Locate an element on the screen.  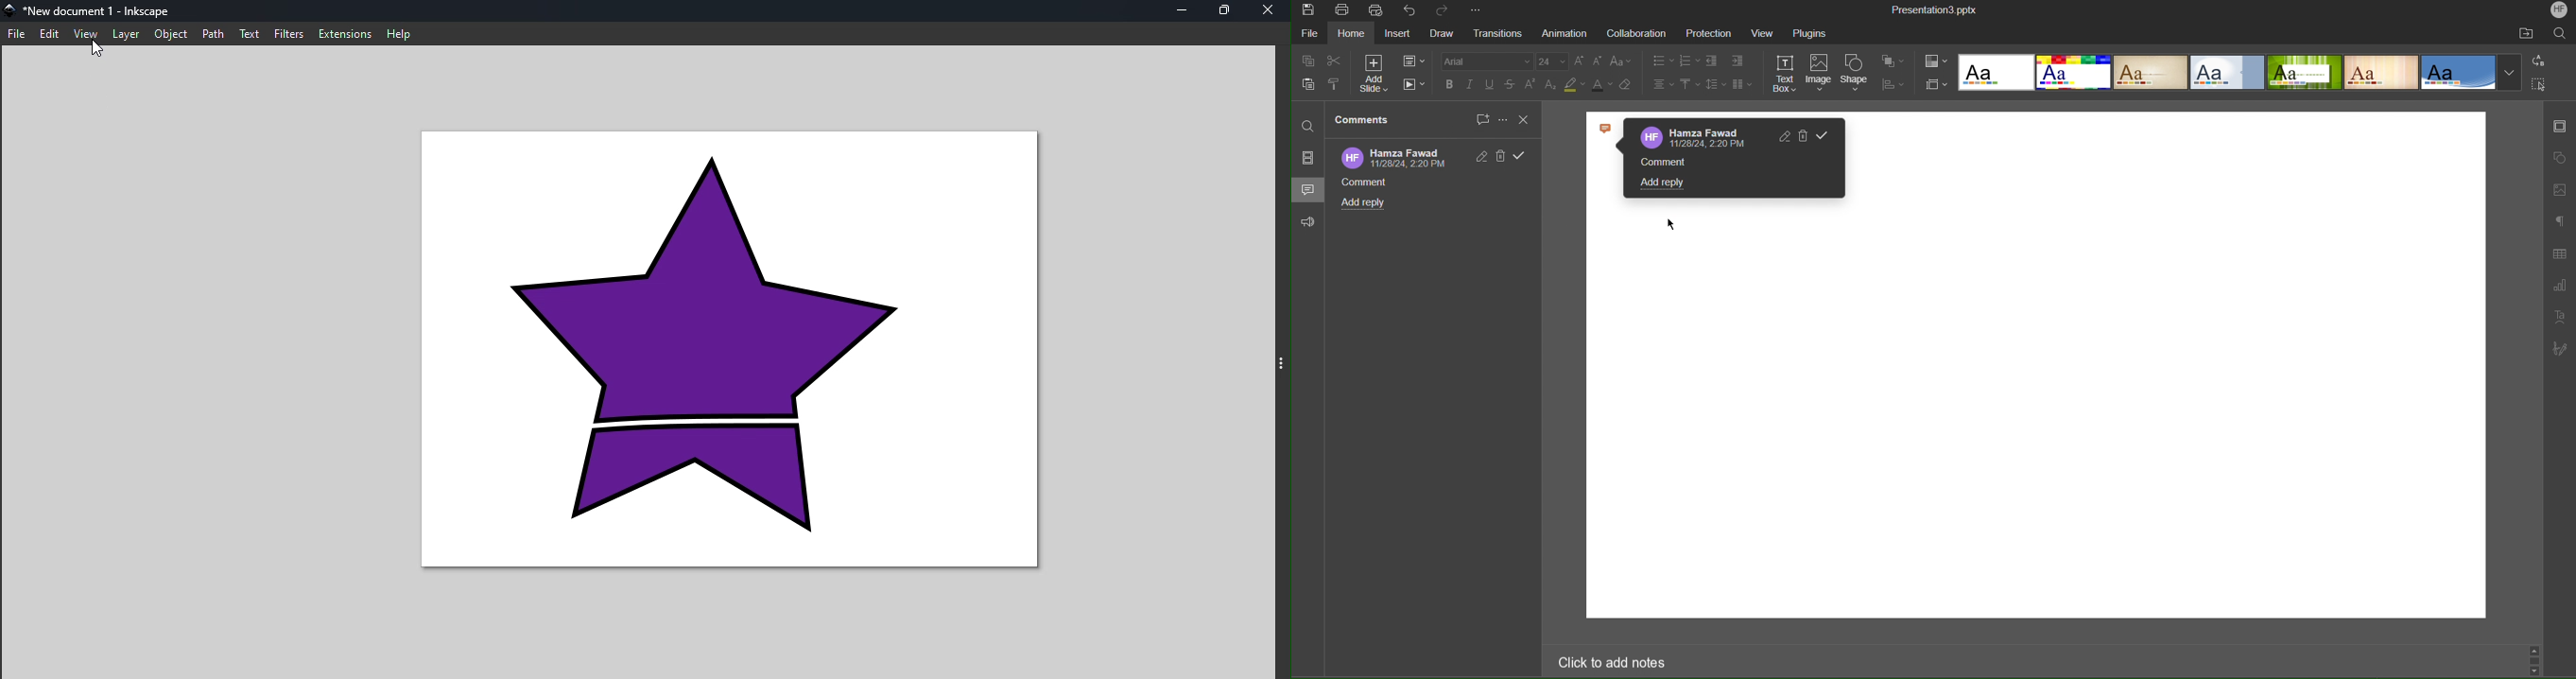
Copy is located at coordinates (1309, 60).